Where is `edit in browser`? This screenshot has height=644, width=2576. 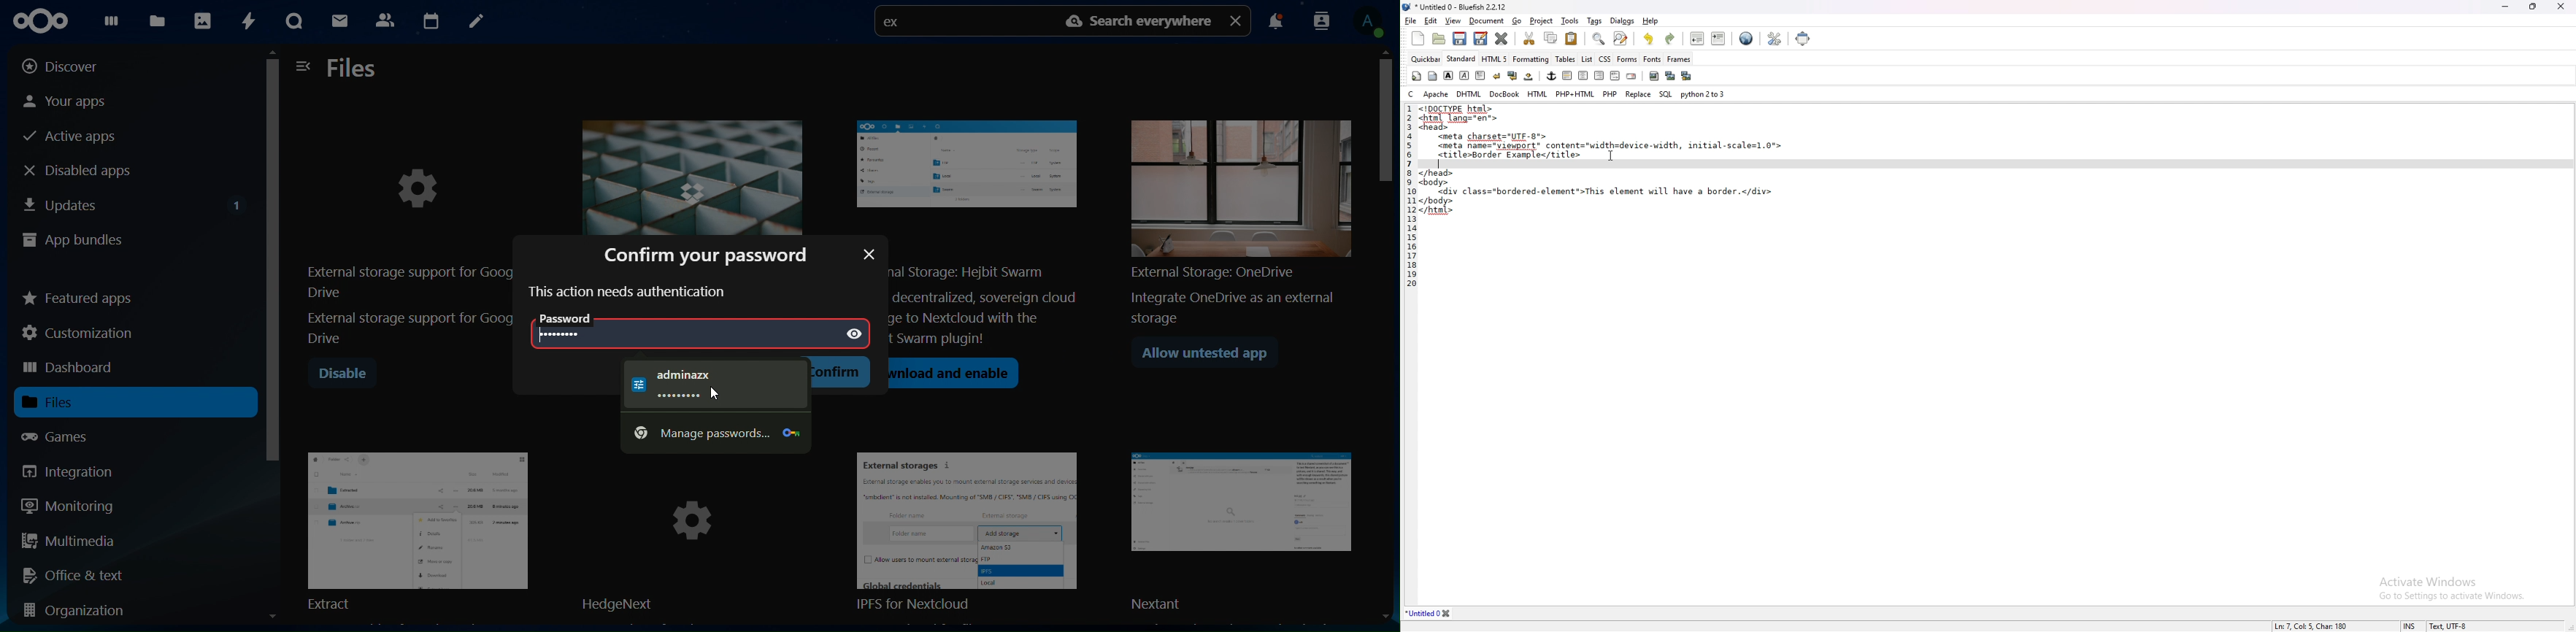
edit in browser is located at coordinates (1746, 39).